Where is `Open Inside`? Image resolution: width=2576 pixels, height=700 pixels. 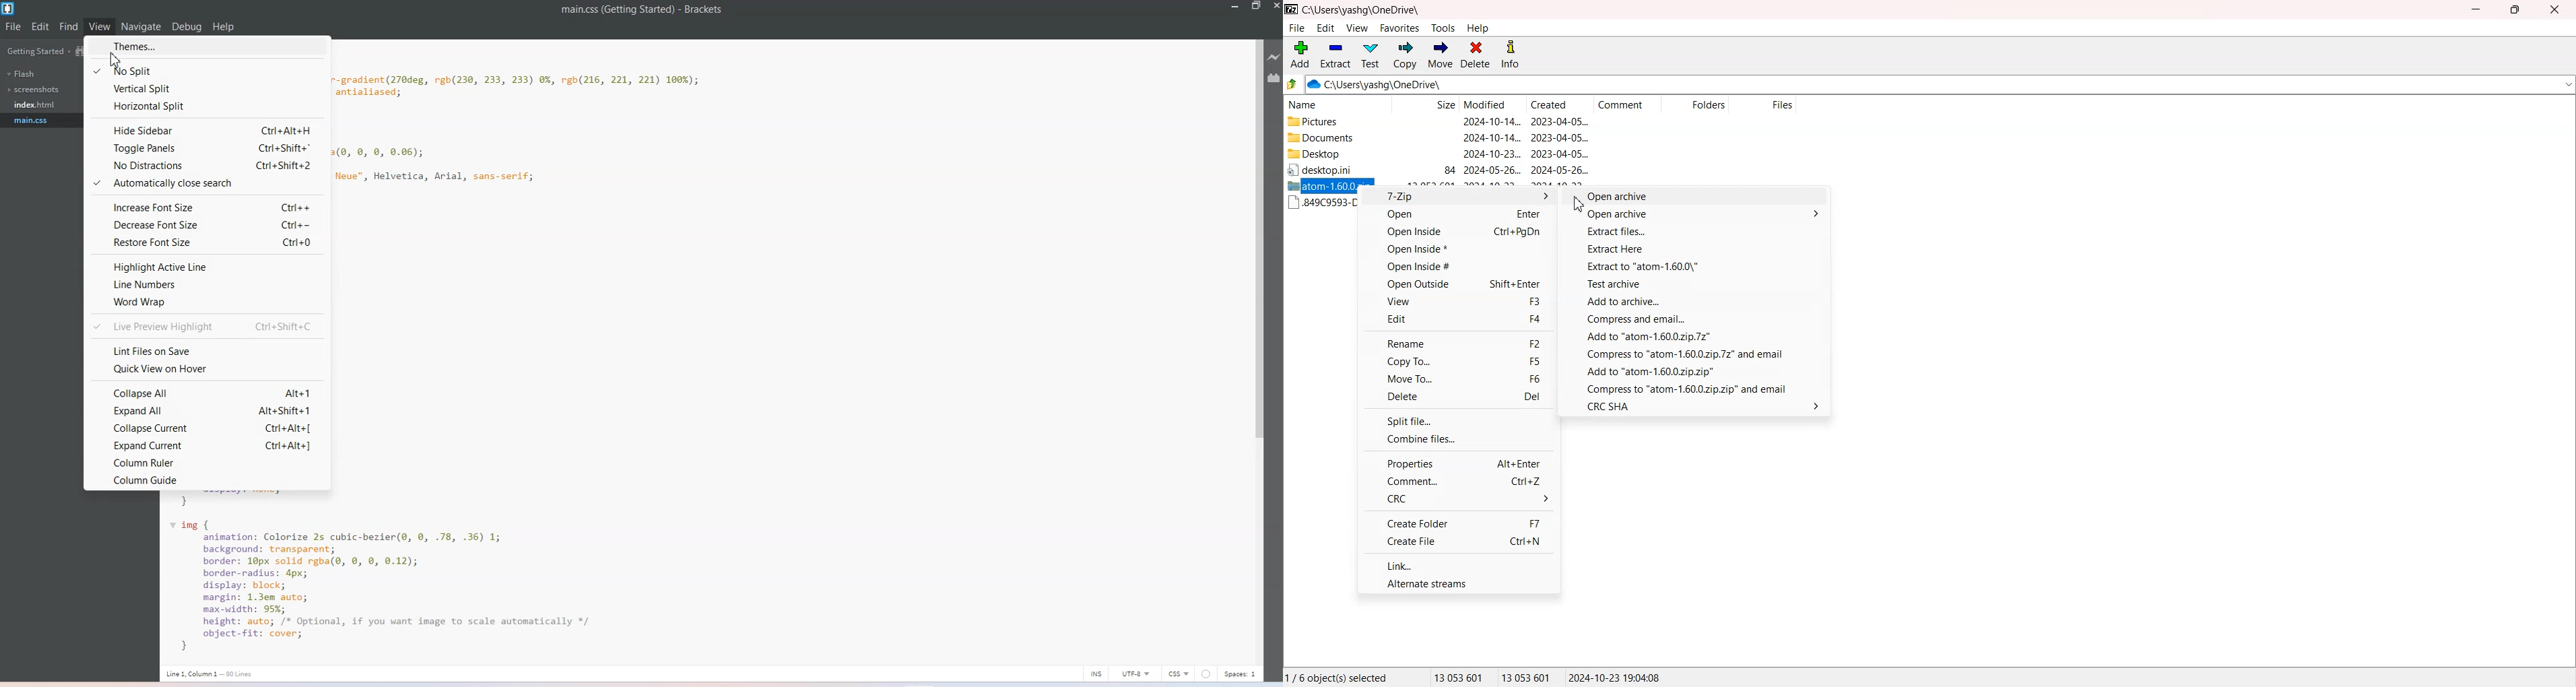
Open Inside is located at coordinates (1457, 233).